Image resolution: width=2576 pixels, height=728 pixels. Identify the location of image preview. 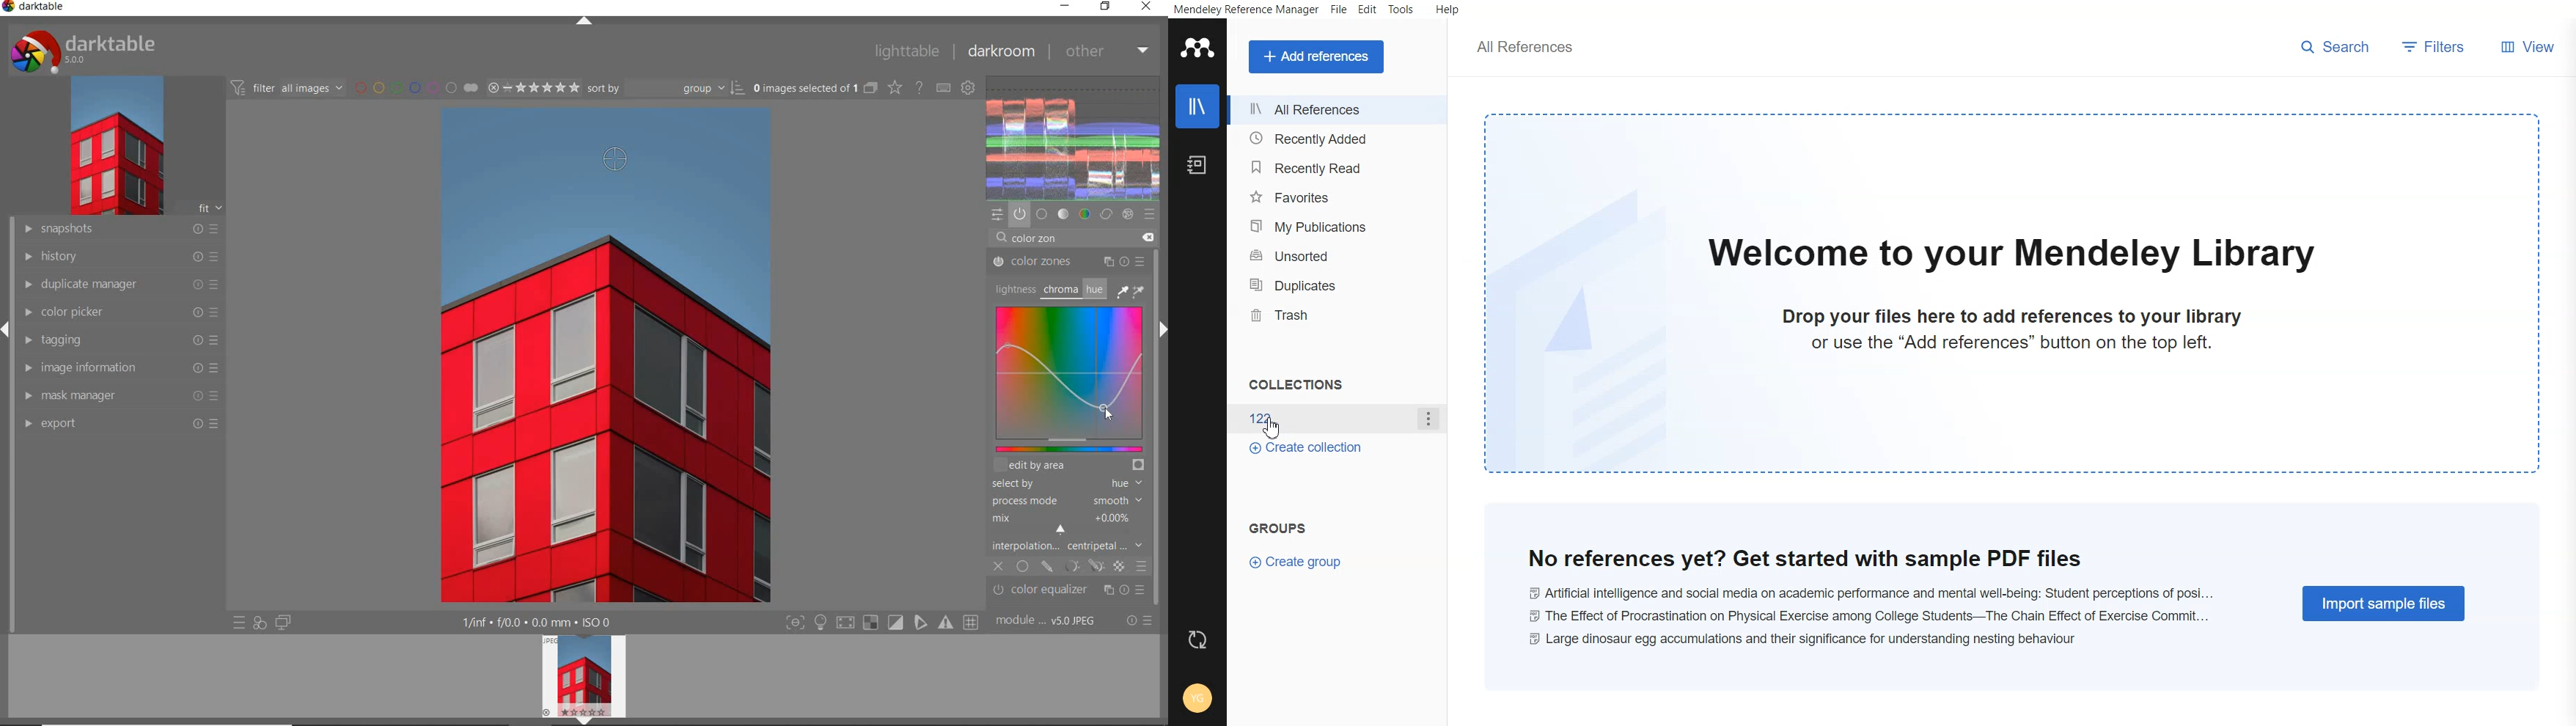
(581, 675).